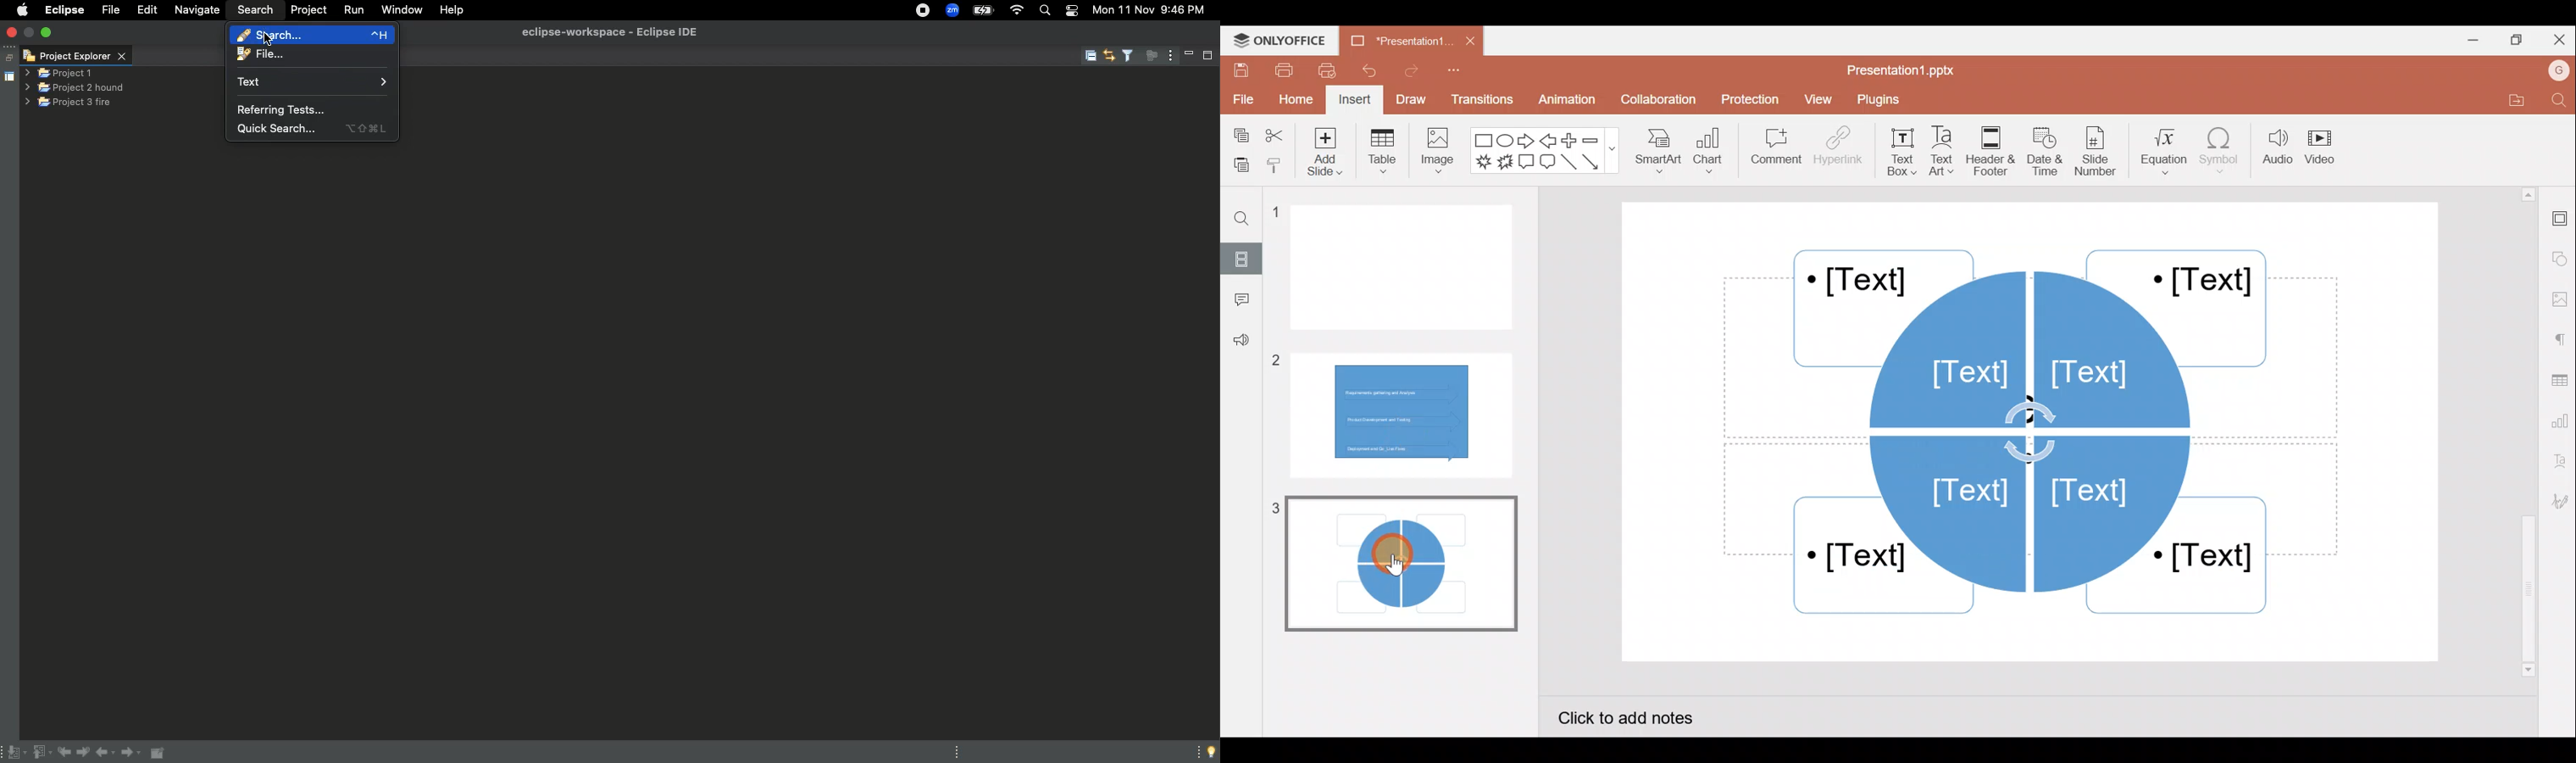 The height and width of the screenshot is (784, 2576). I want to click on Print file, so click(1279, 71).